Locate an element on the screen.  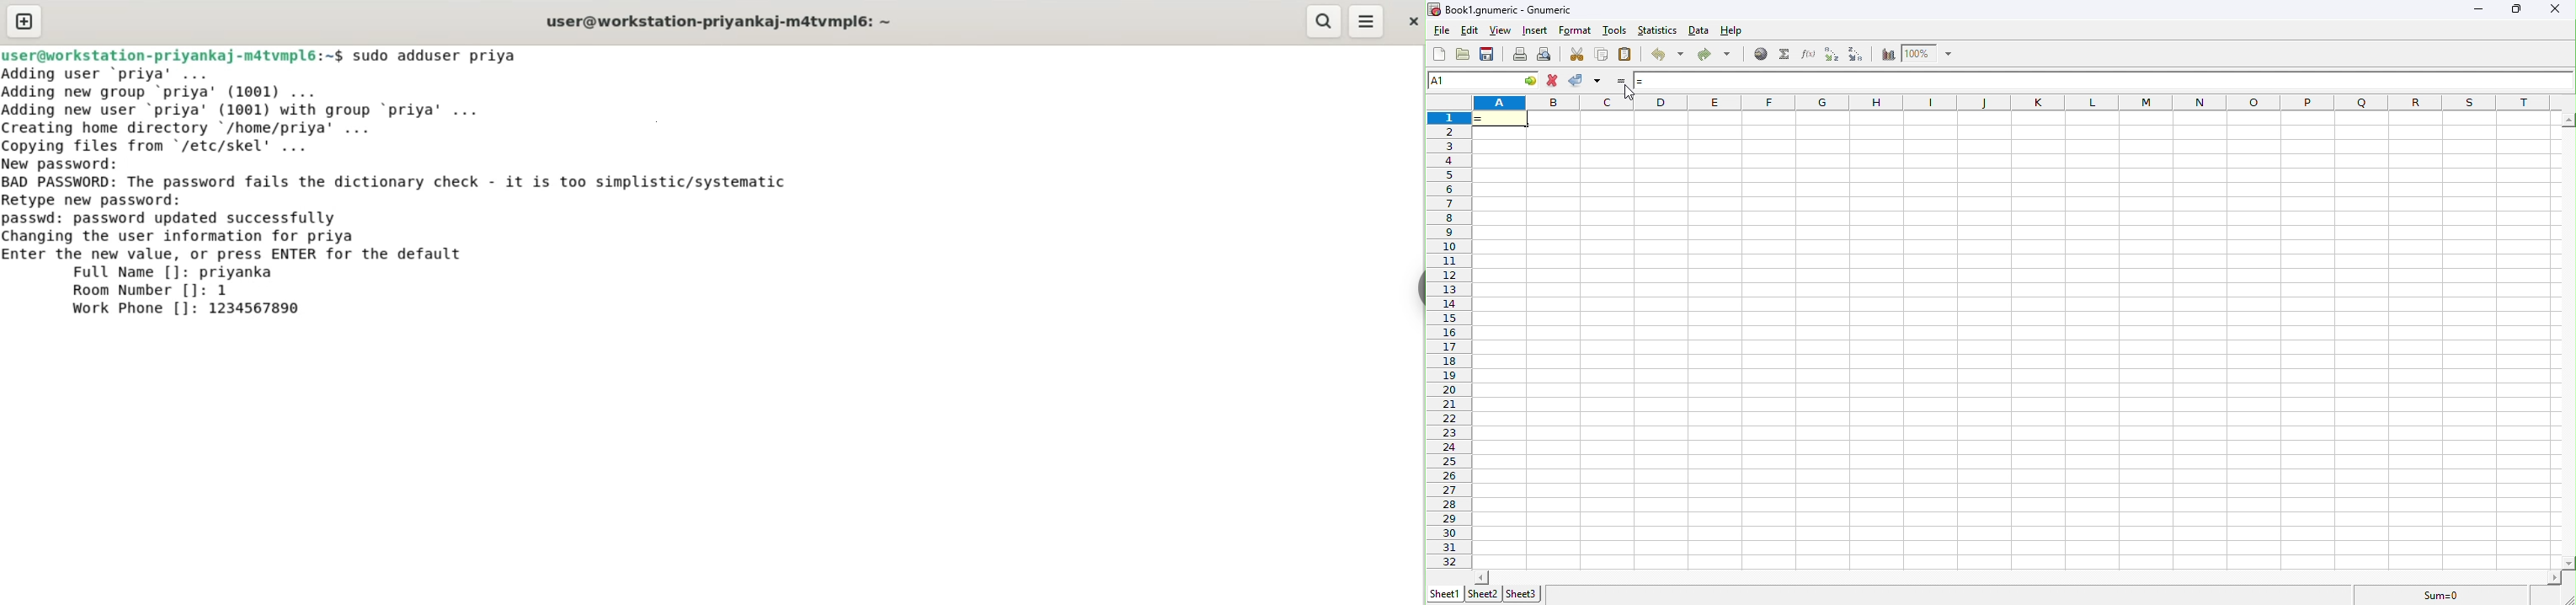
minimize is located at coordinates (2476, 9).